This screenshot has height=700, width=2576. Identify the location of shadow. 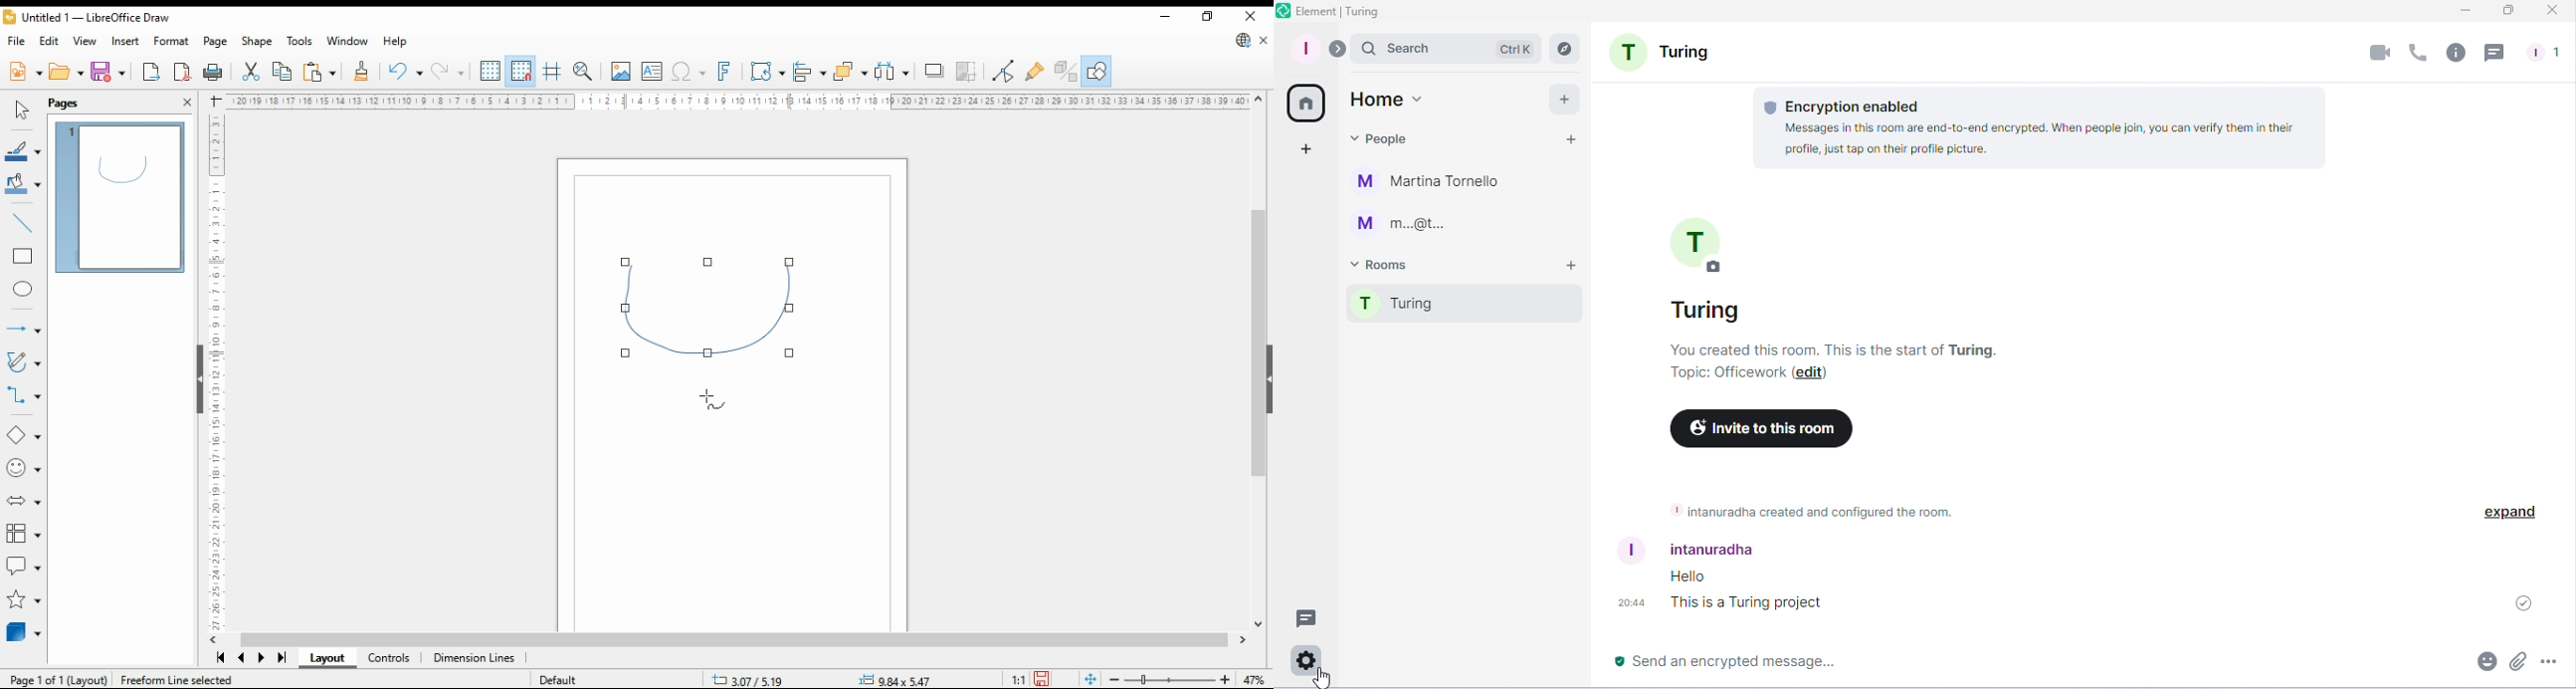
(933, 71).